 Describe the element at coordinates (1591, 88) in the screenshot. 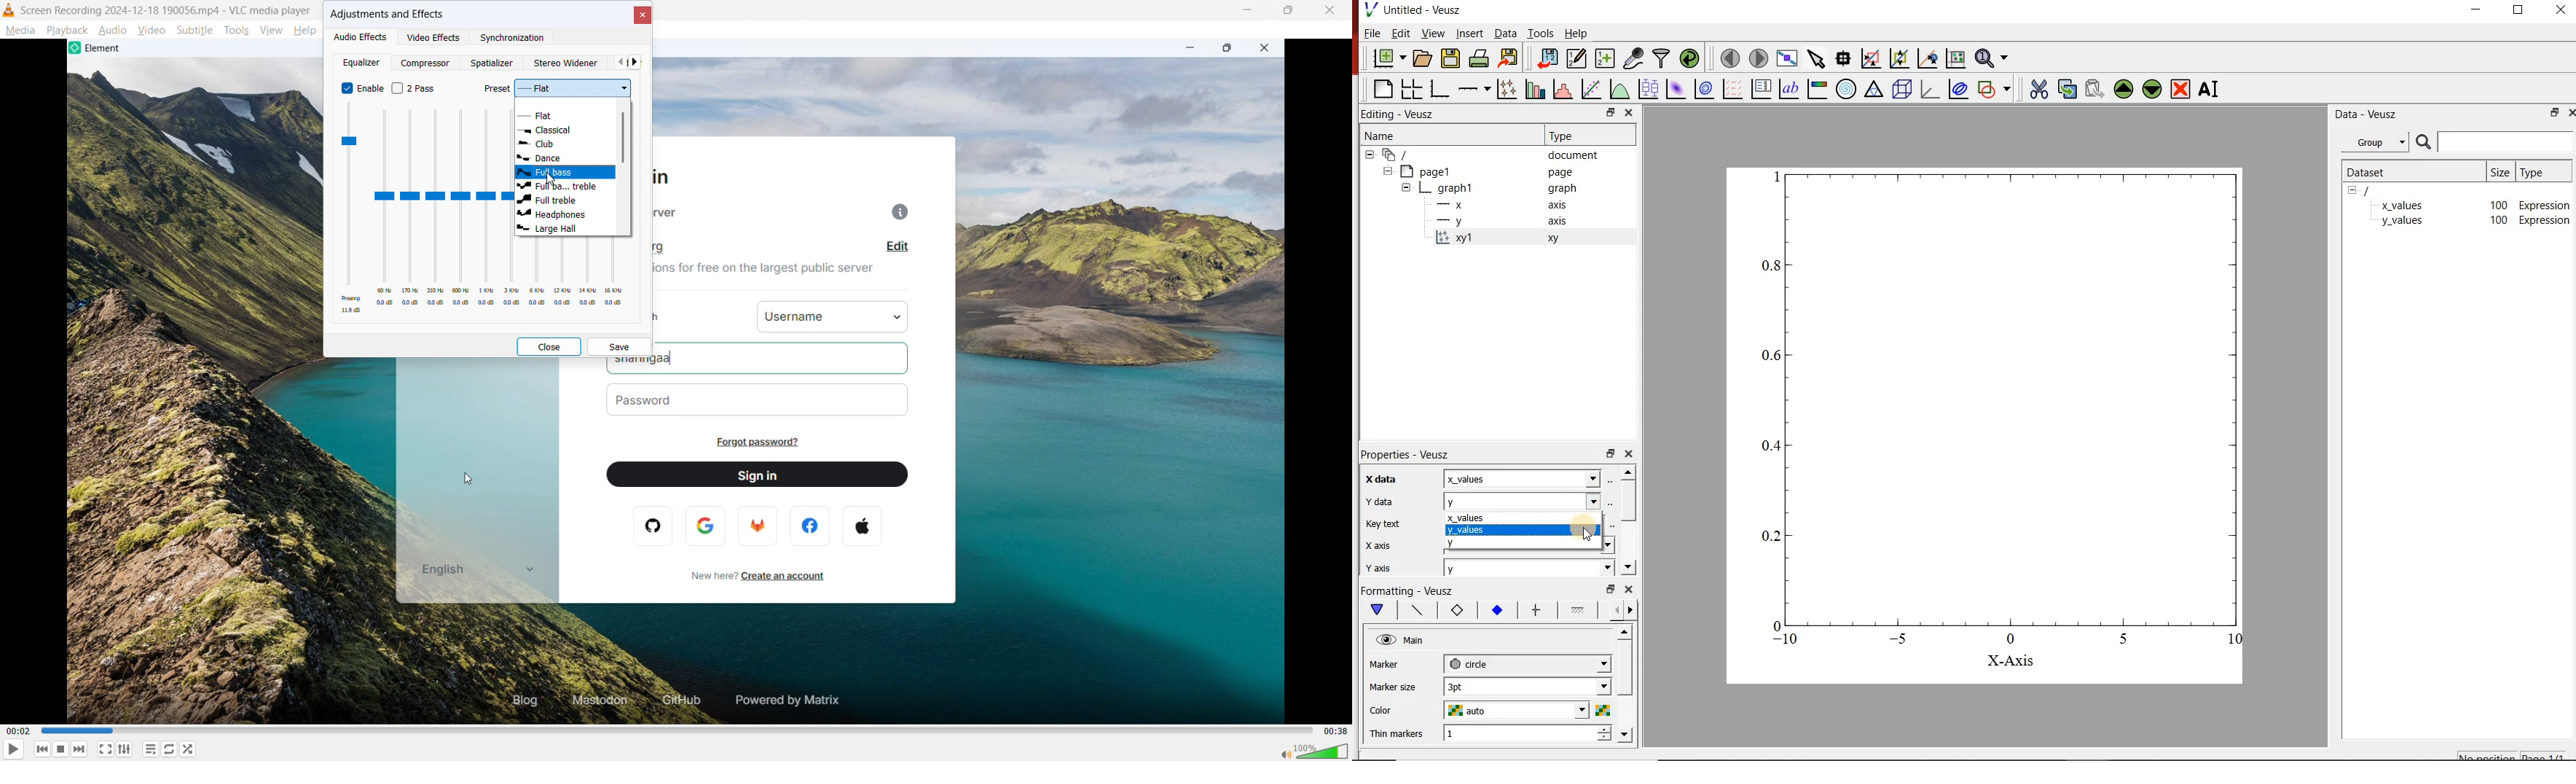

I see `fit a function to a data` at that location.